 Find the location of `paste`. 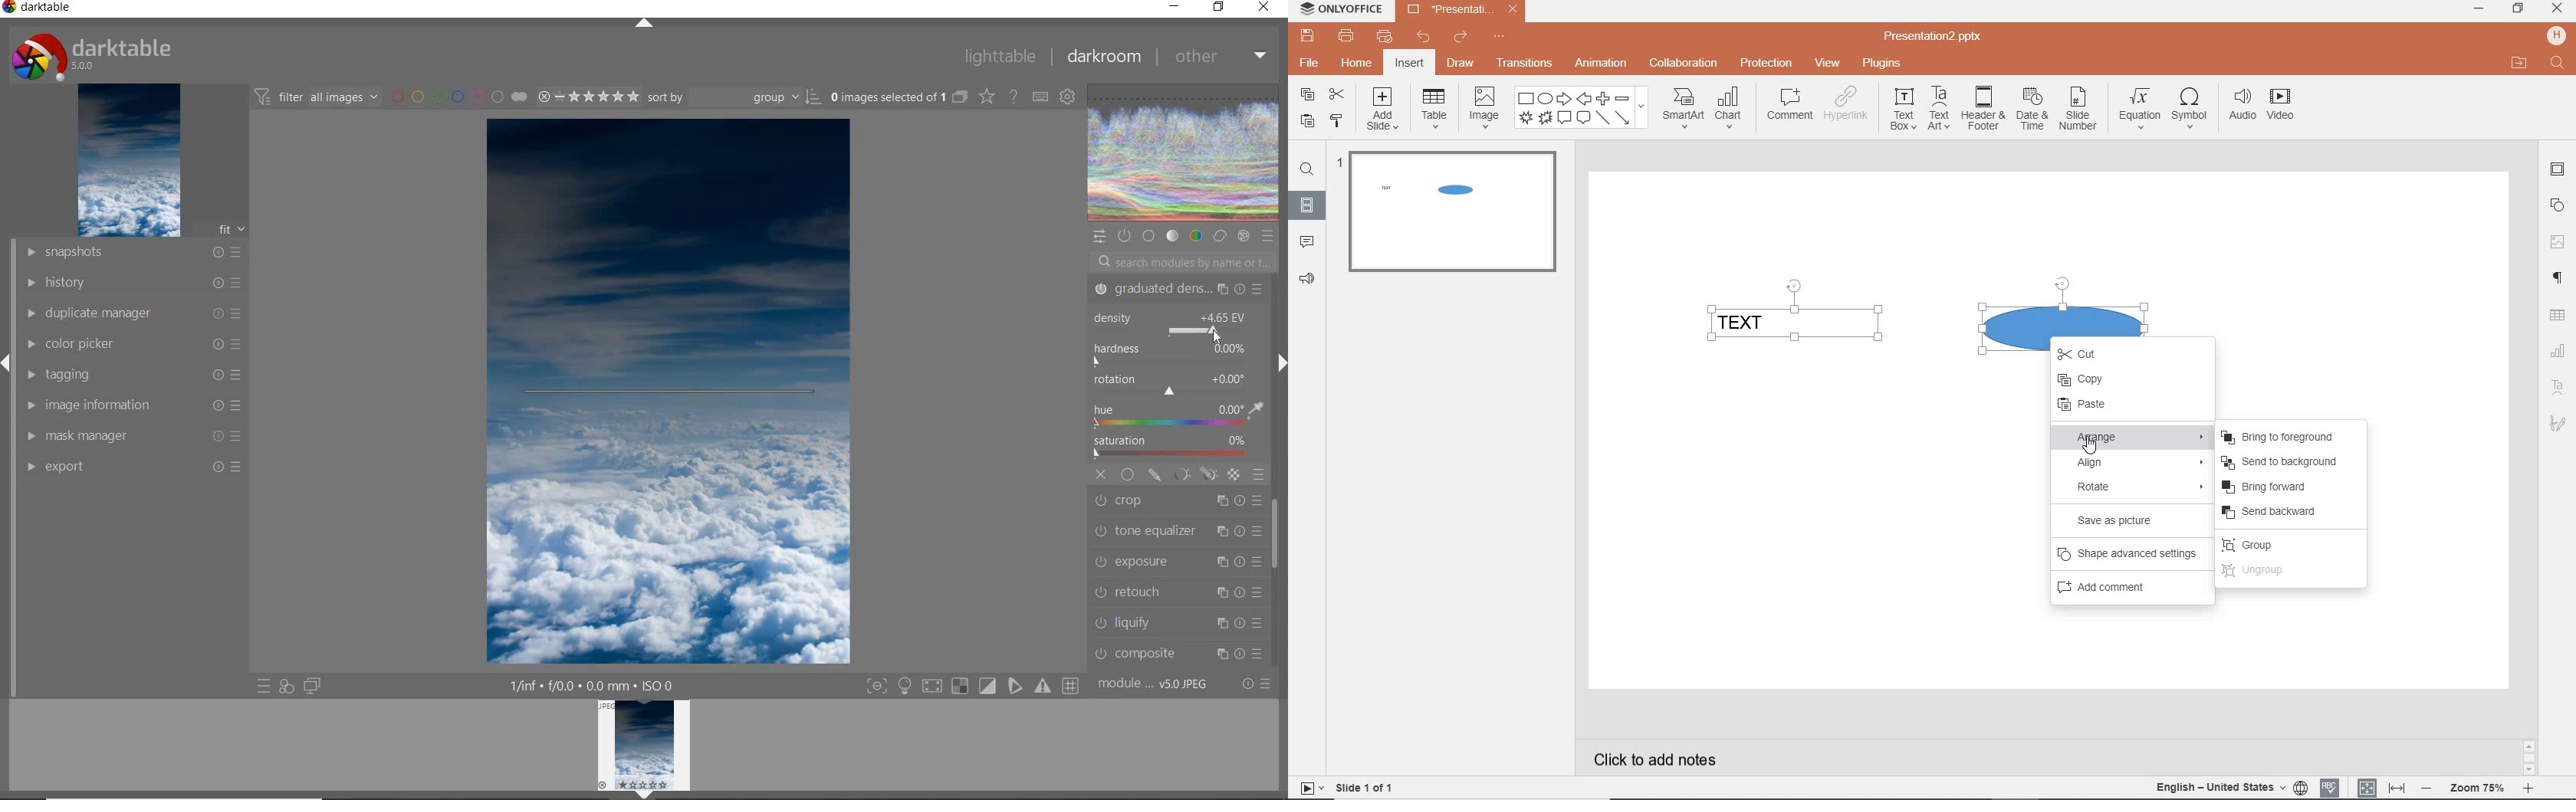

paste is located at coordinates (1307, 123).